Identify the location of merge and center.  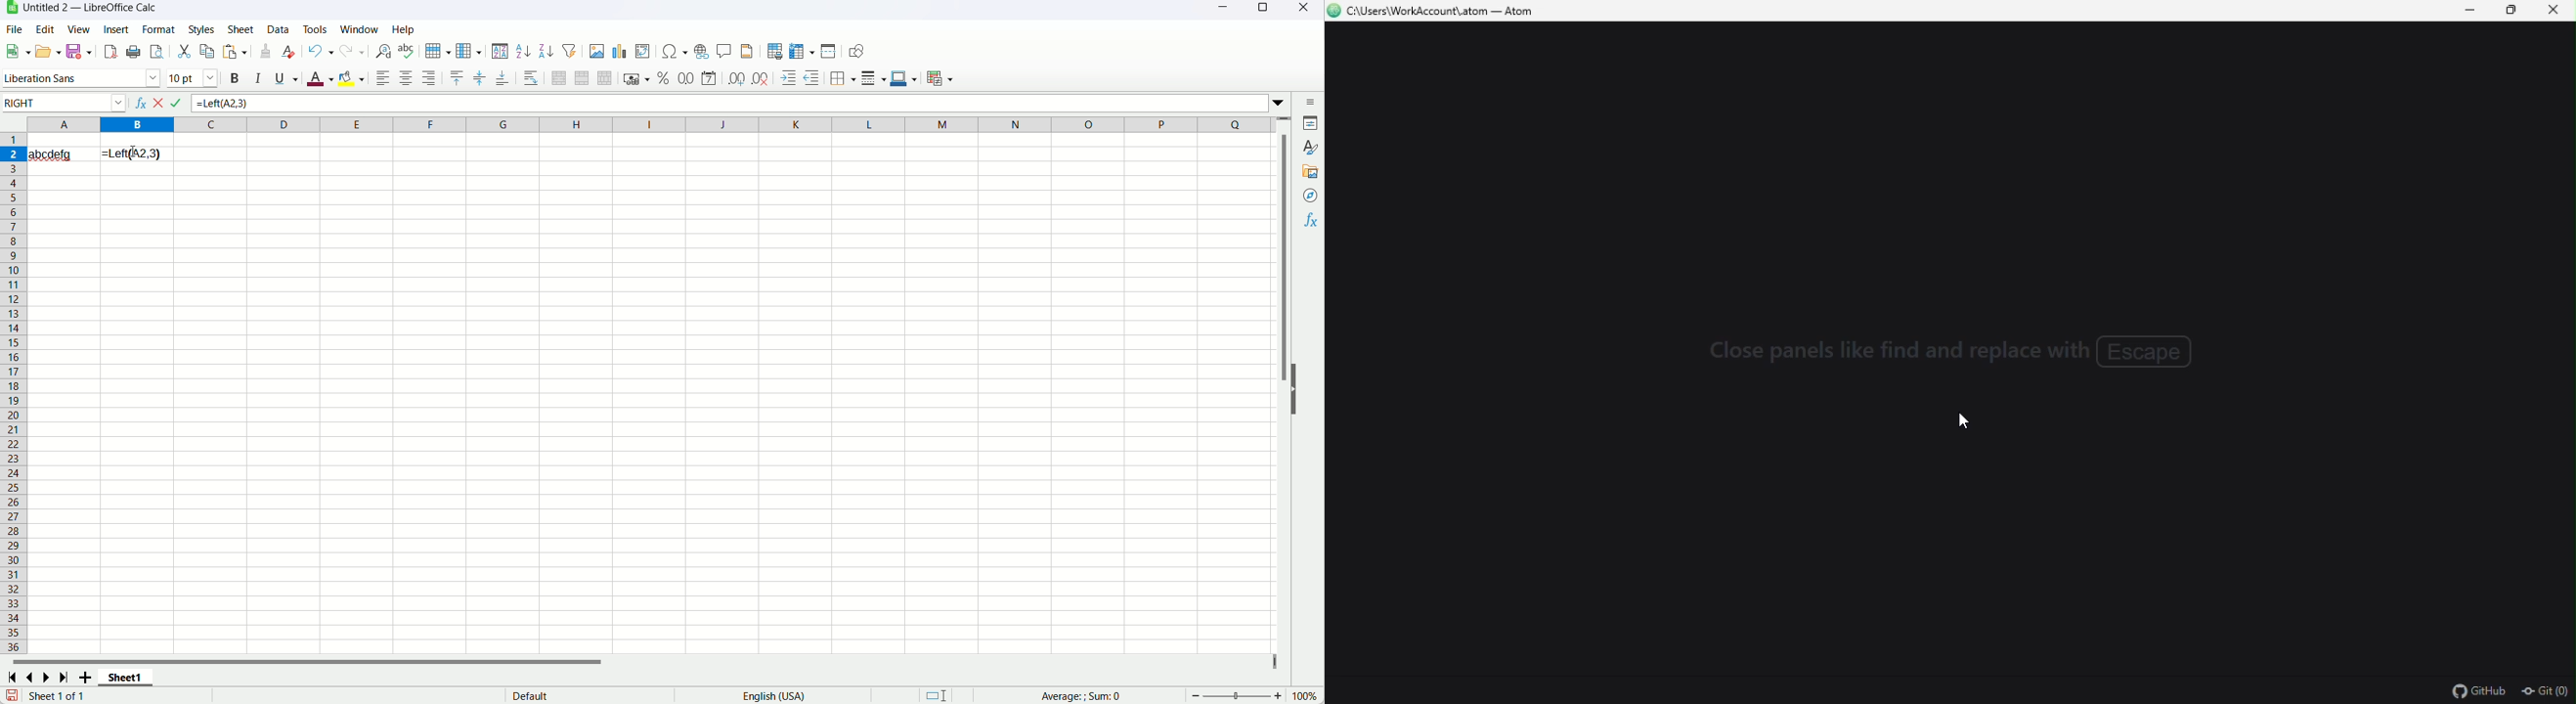
(559, 77).